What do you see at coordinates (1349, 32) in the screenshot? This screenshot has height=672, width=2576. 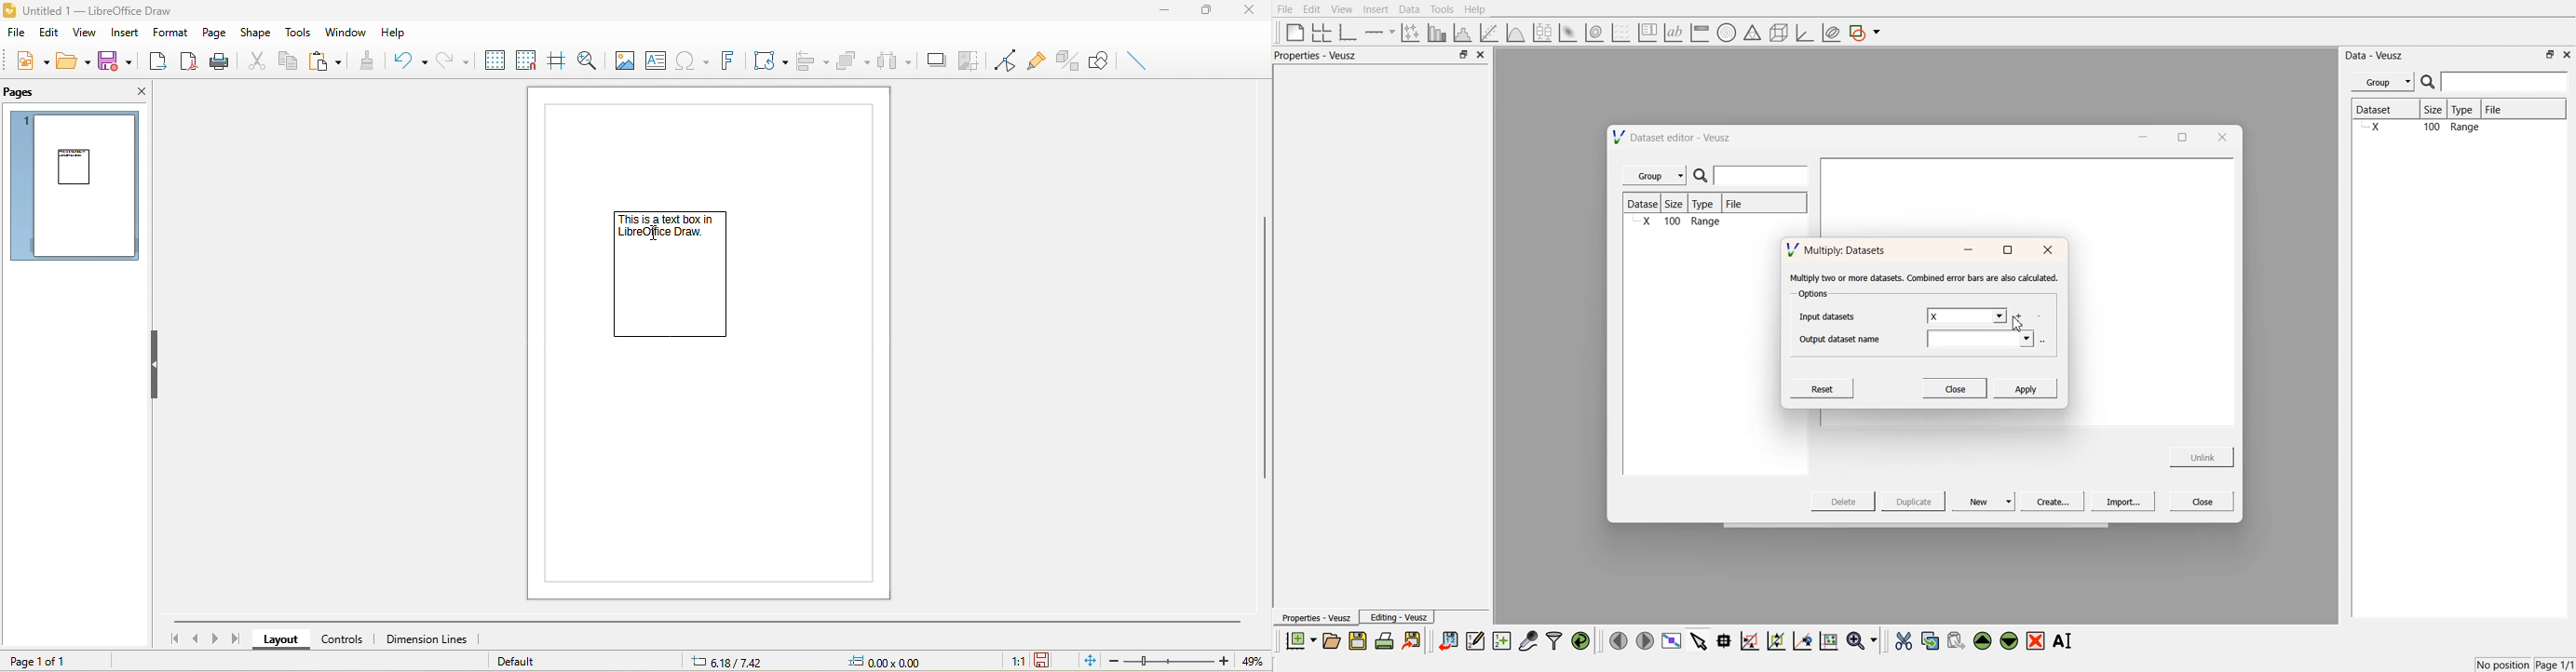 I see `base graphs` at bounding box center [1349, 32].